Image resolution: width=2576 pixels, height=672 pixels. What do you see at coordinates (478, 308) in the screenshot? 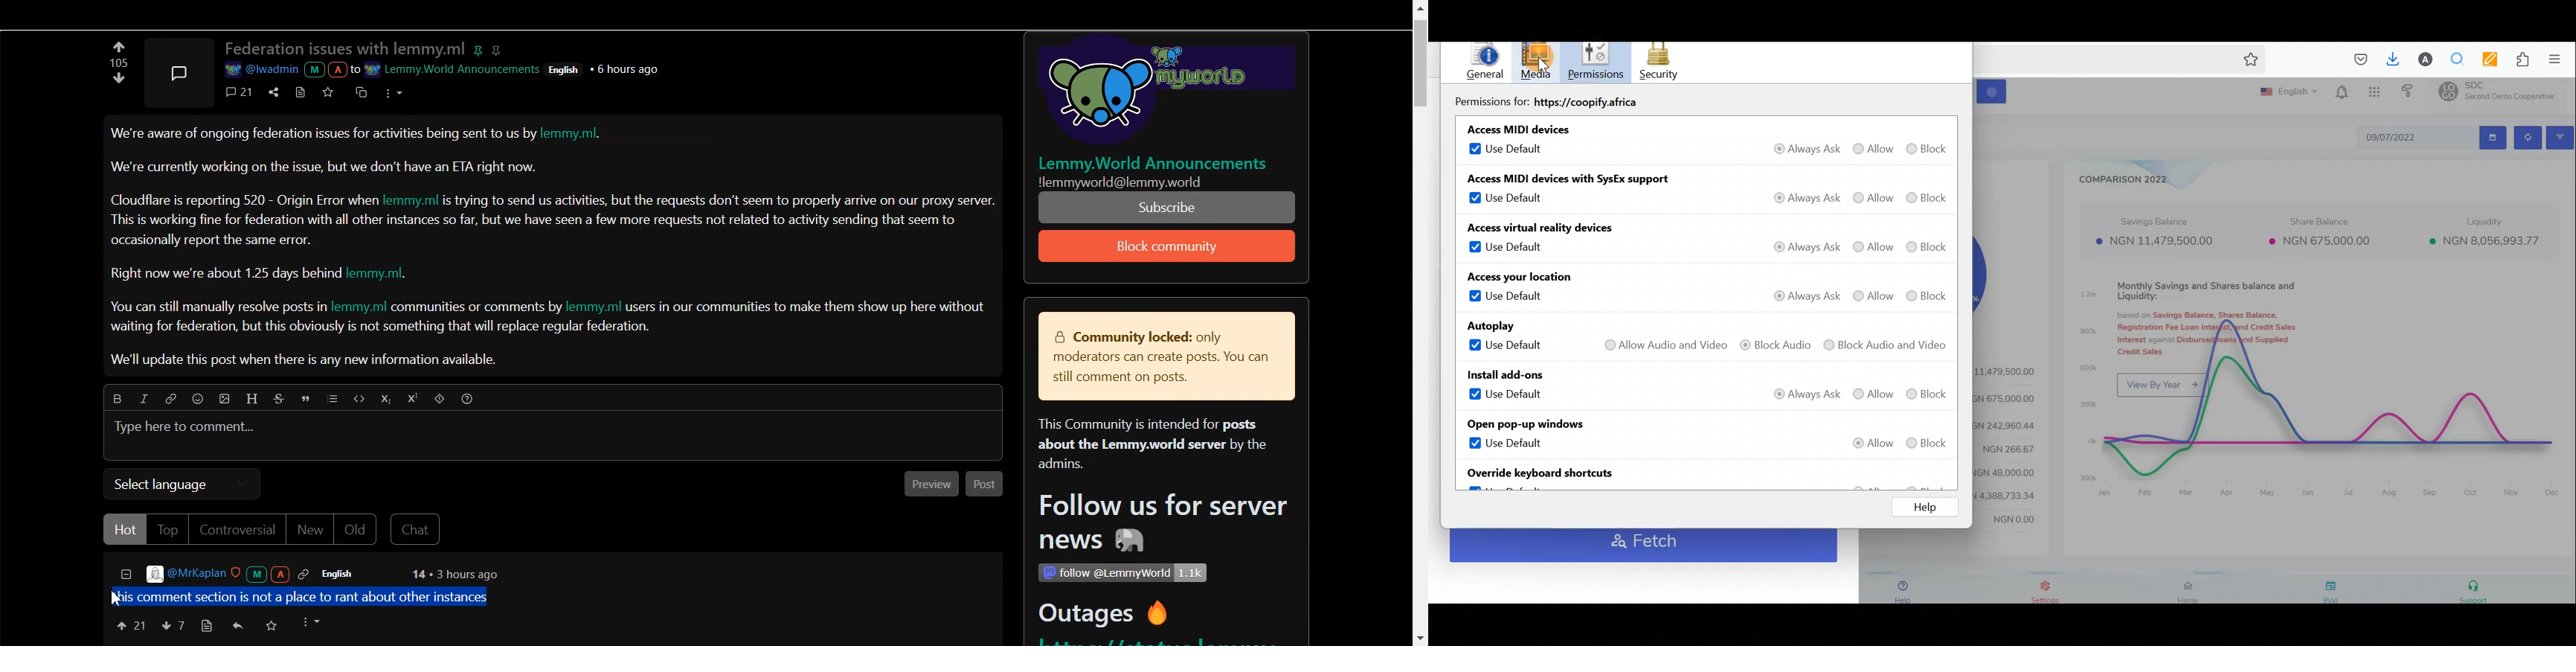
I see `communities or comments by` at bounding box center [478, 308].